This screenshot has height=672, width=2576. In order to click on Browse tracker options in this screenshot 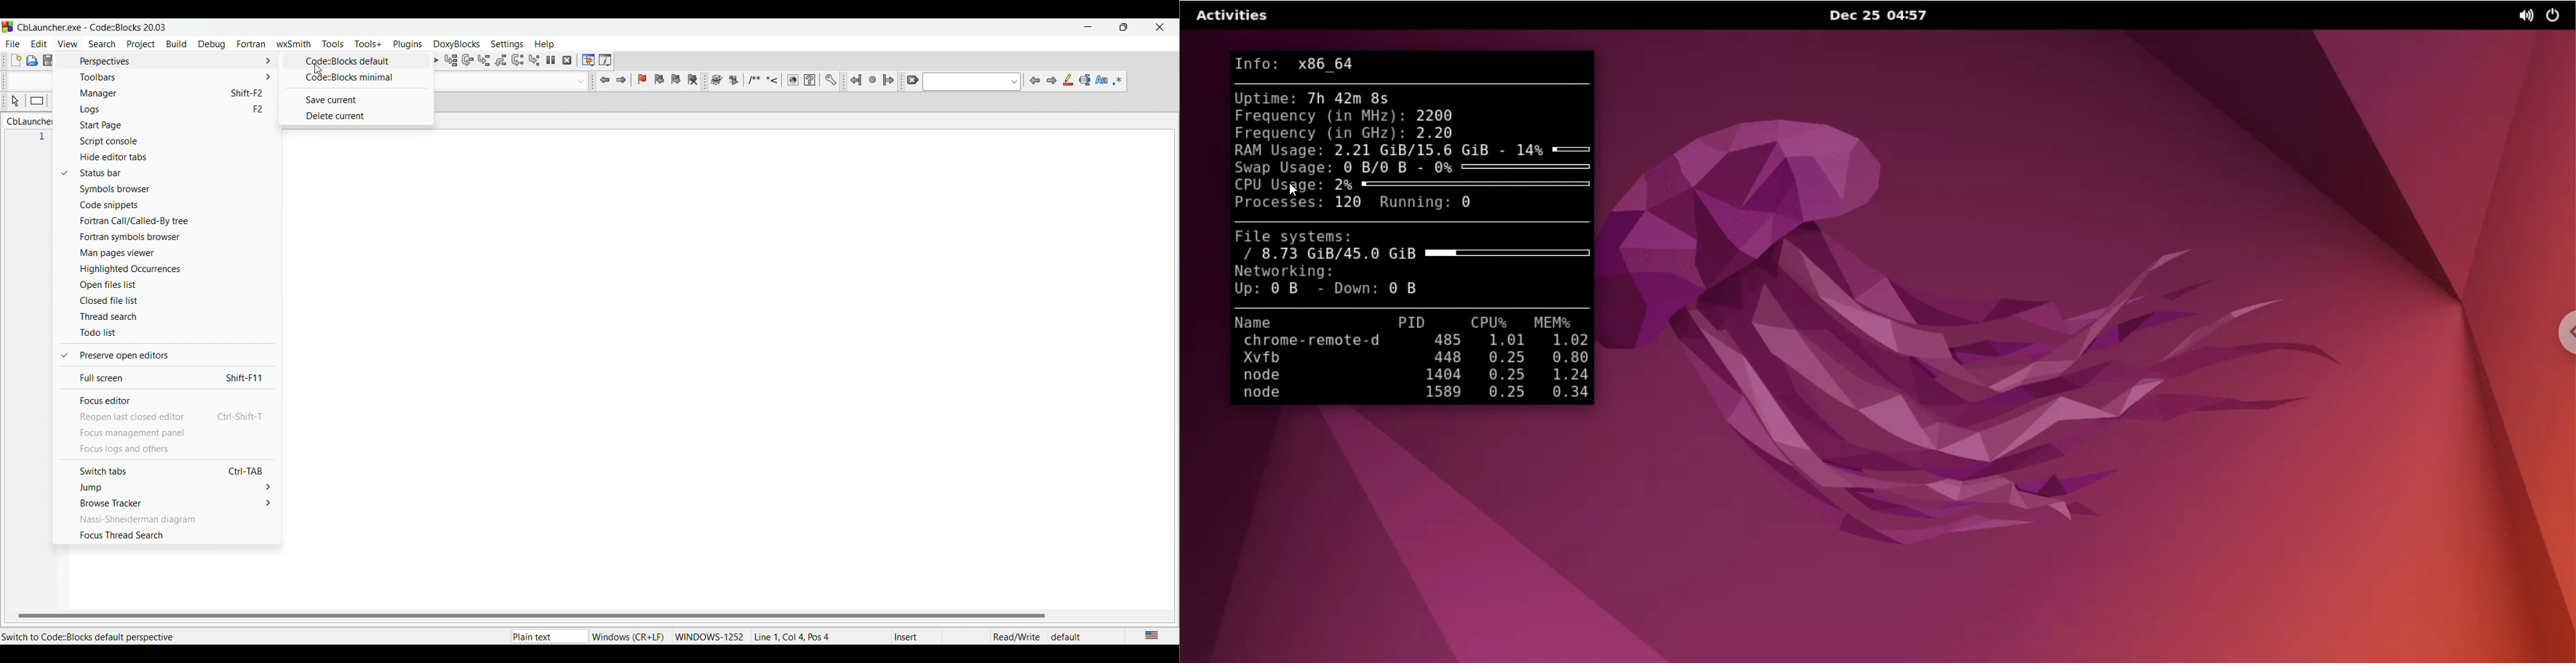, I will do `click(169, 502)`.